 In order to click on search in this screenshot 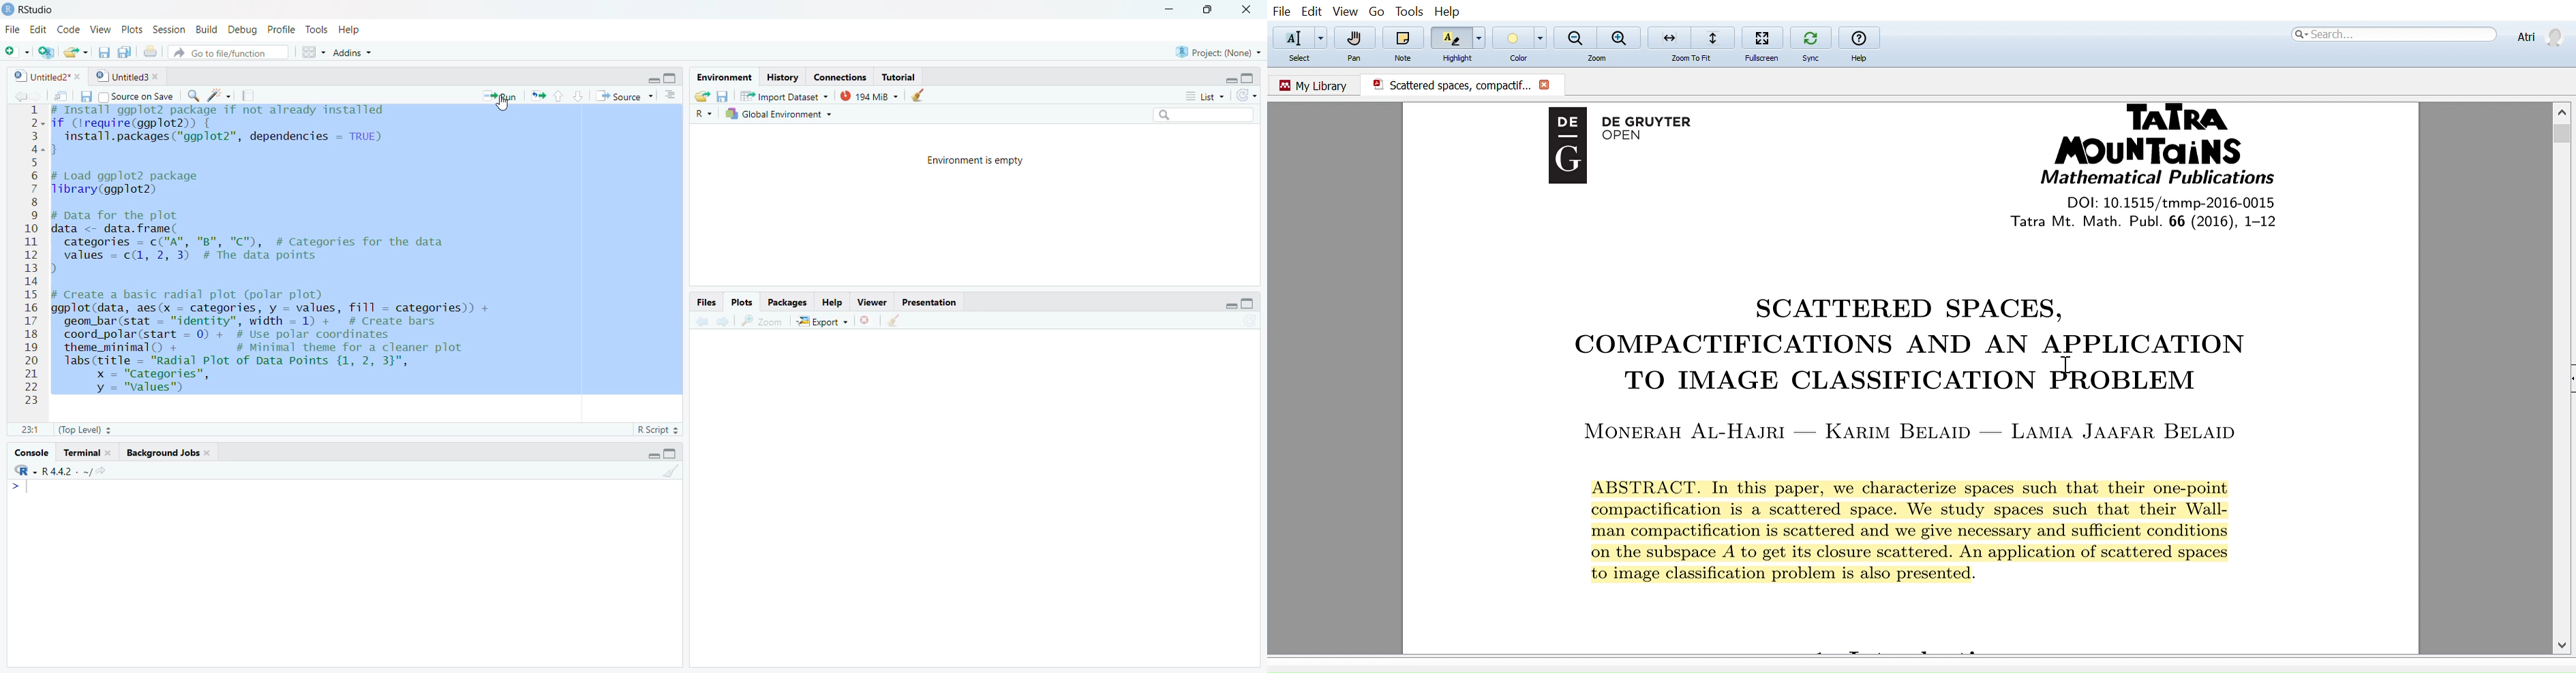, I will do `click(193, 96)`.